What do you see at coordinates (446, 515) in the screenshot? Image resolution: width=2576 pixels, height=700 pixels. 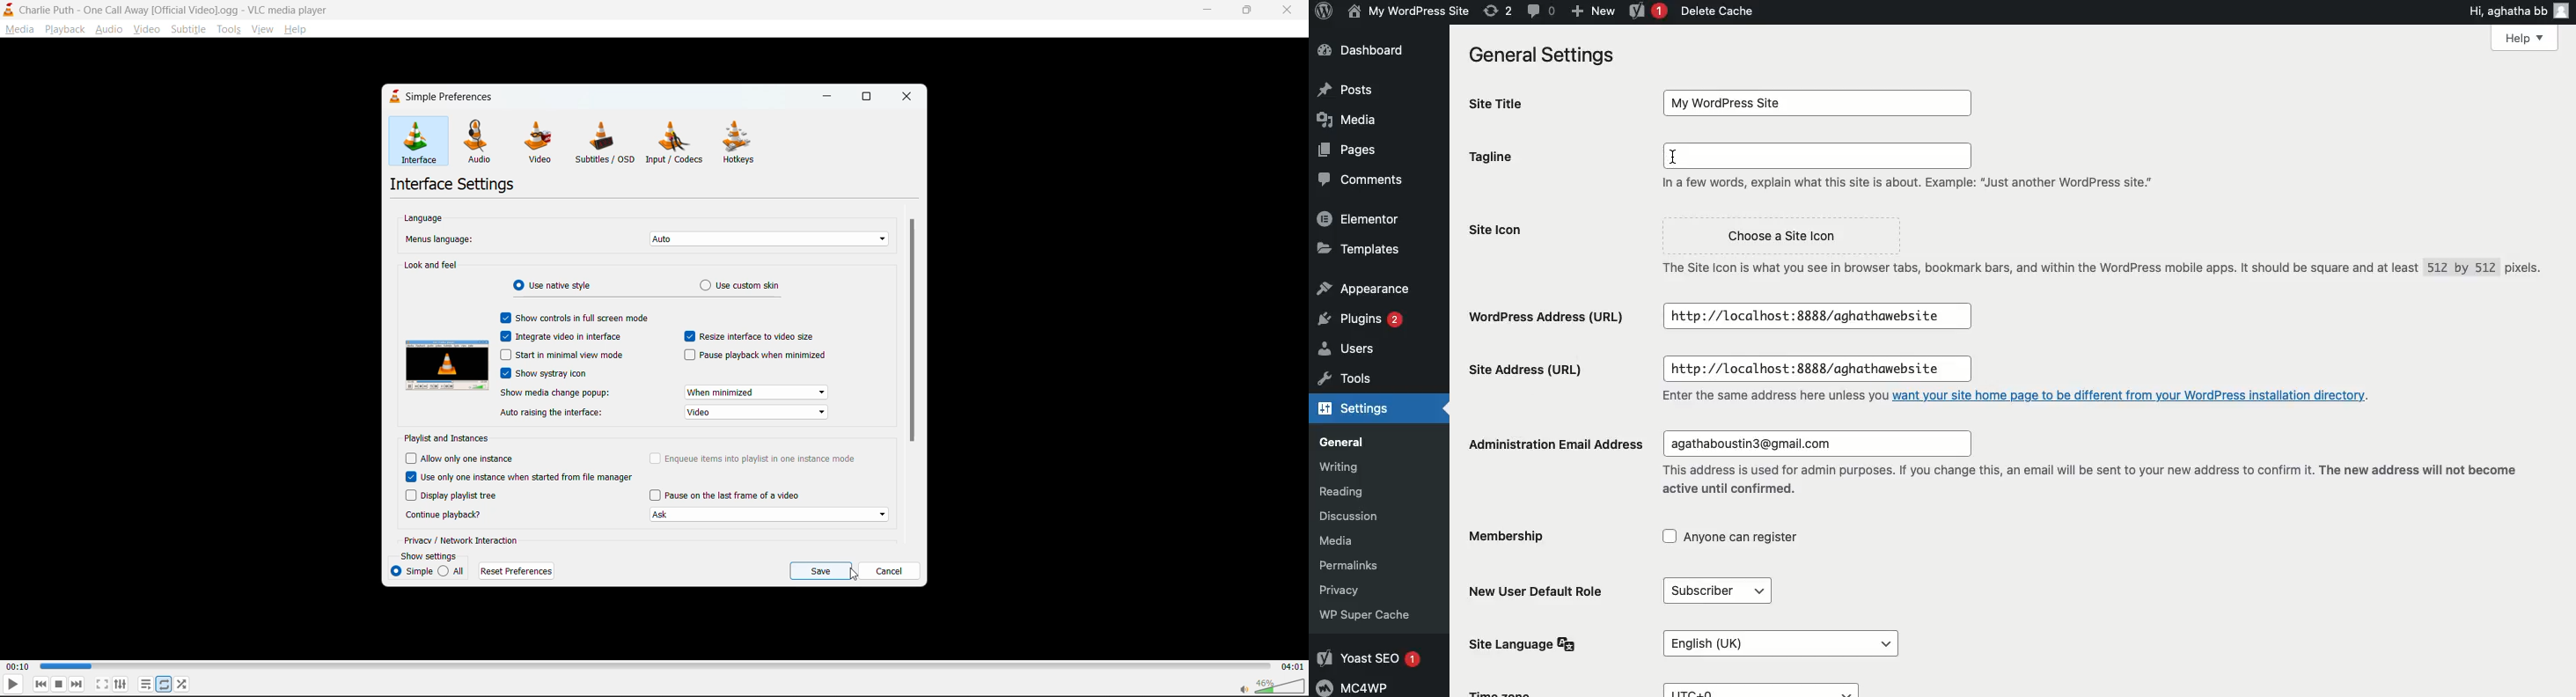 I see `continue playback` at bounding box center [446, 515].